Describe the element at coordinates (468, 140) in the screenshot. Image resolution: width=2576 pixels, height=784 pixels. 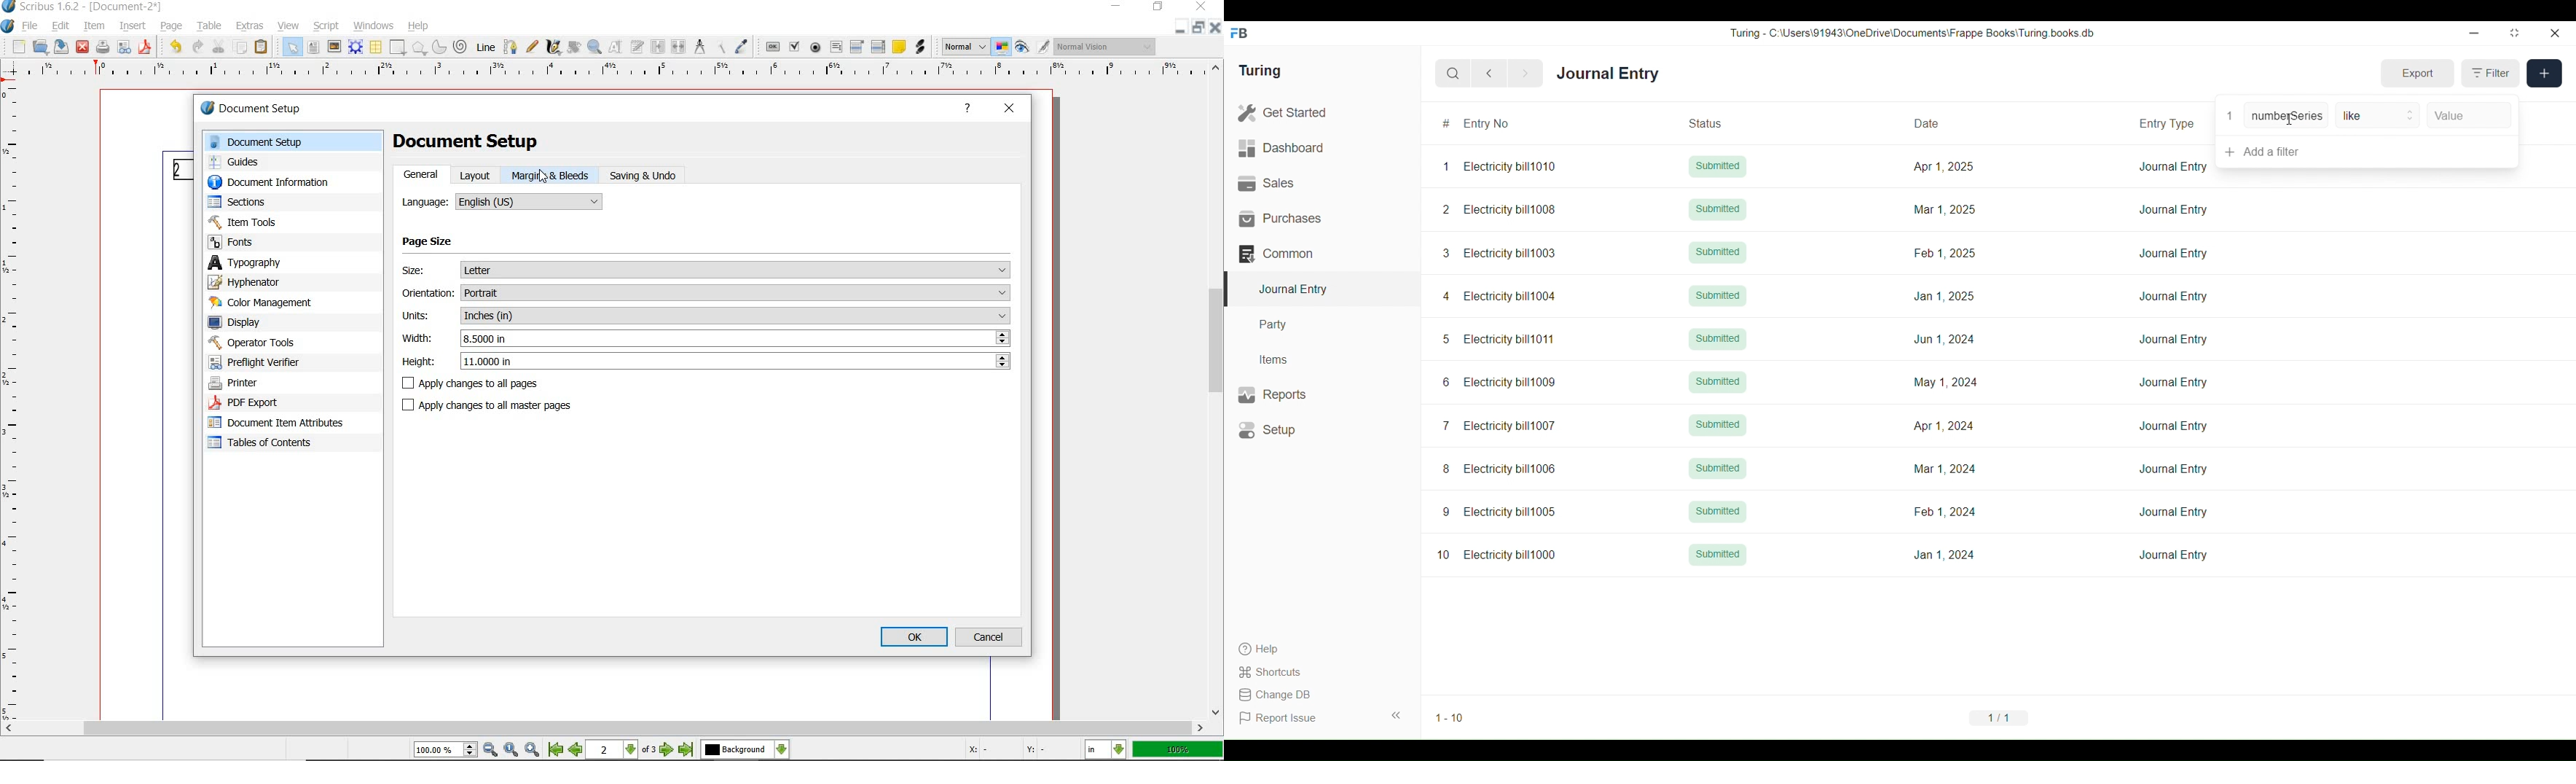
I see `document setup` at that location.